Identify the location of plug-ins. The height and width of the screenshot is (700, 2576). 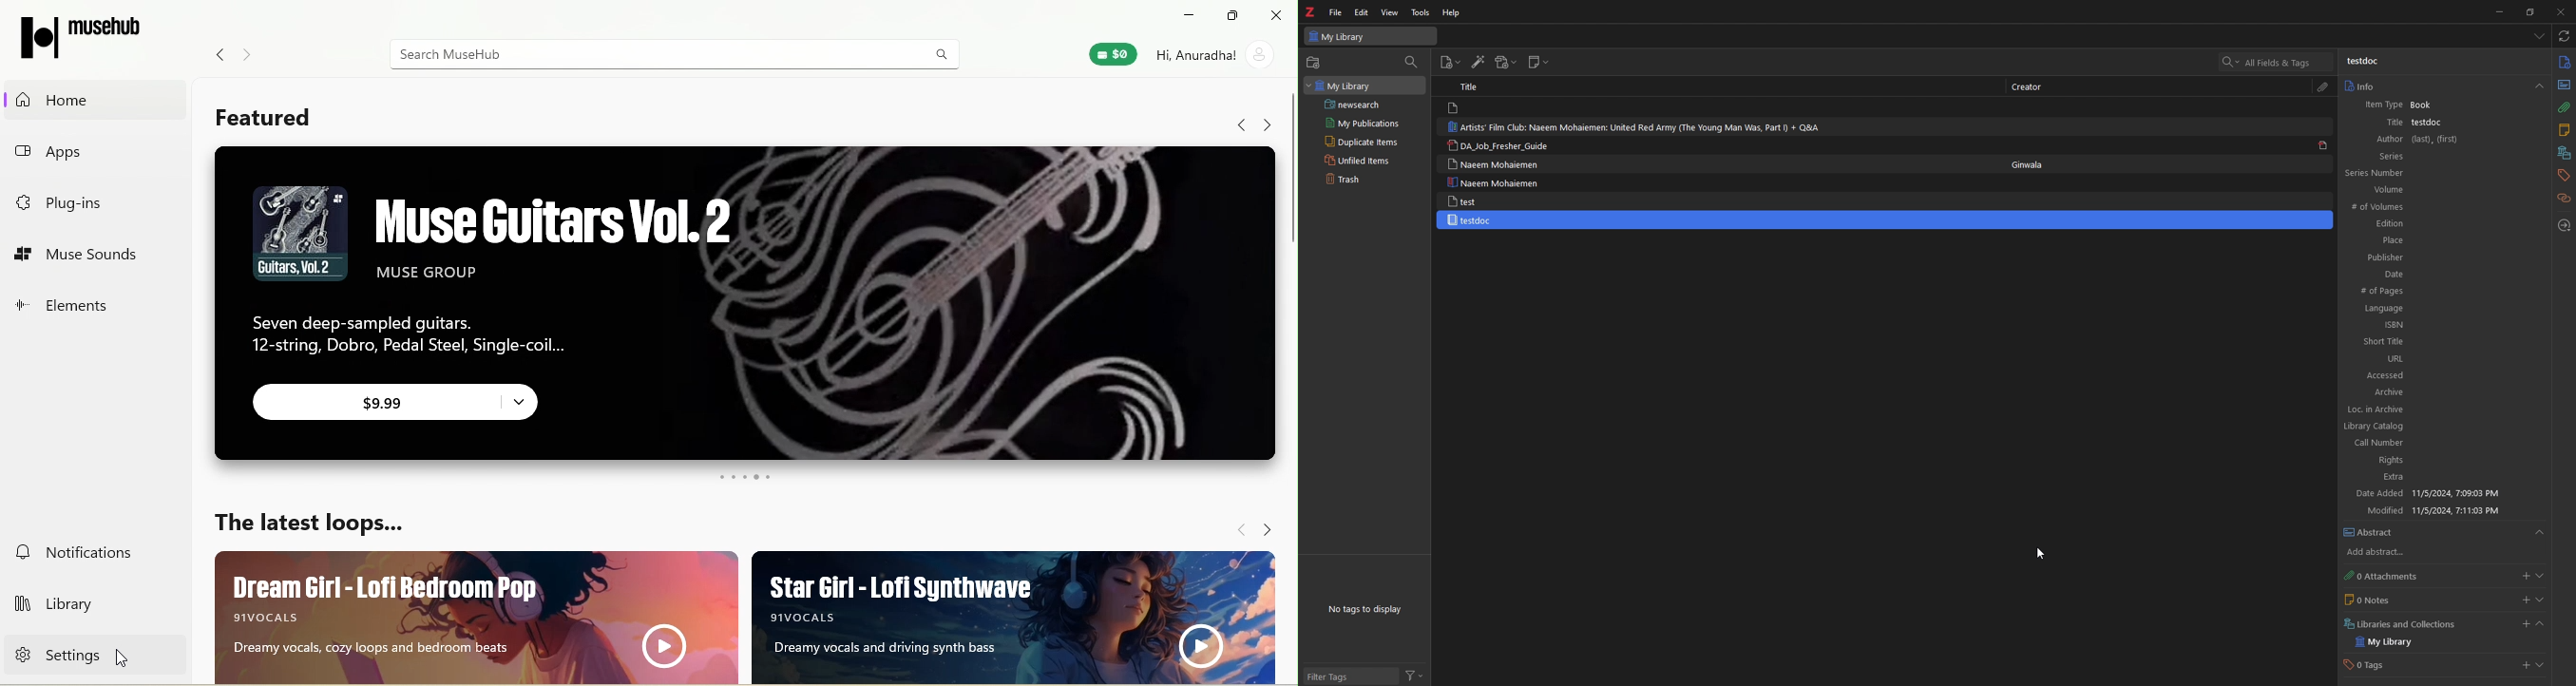
(89, 207).